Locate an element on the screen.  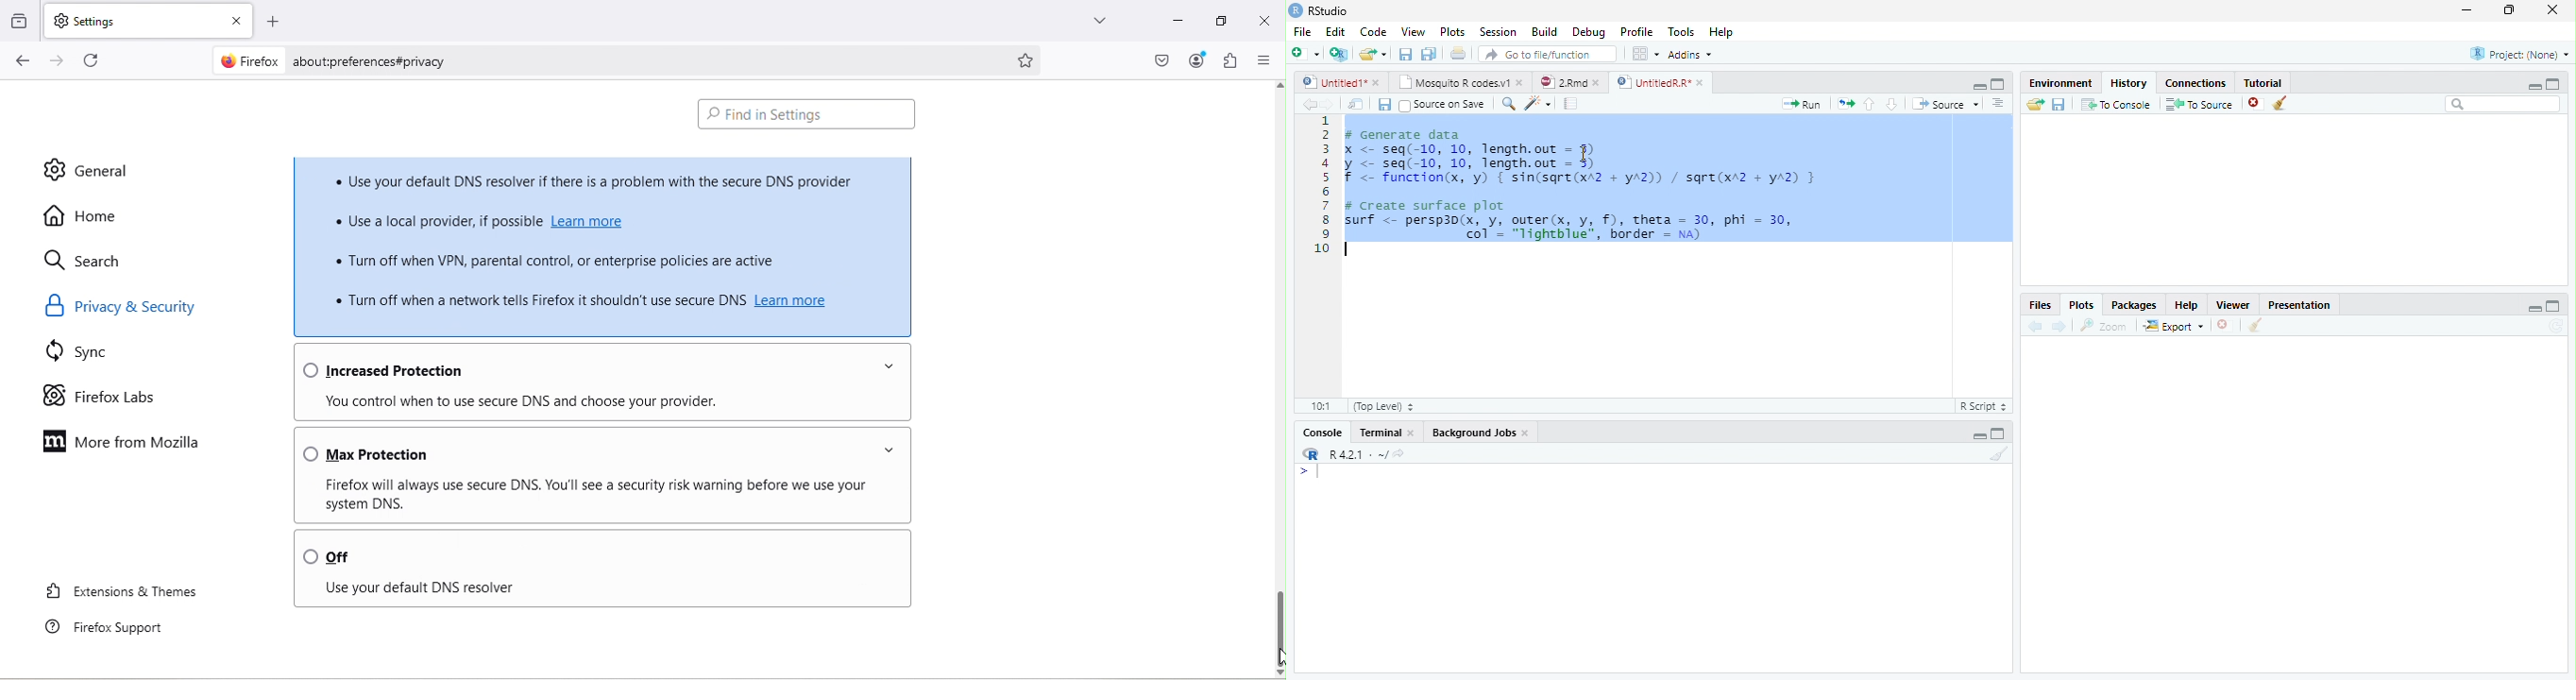
RStudio is located at coordinates (1318, 10).